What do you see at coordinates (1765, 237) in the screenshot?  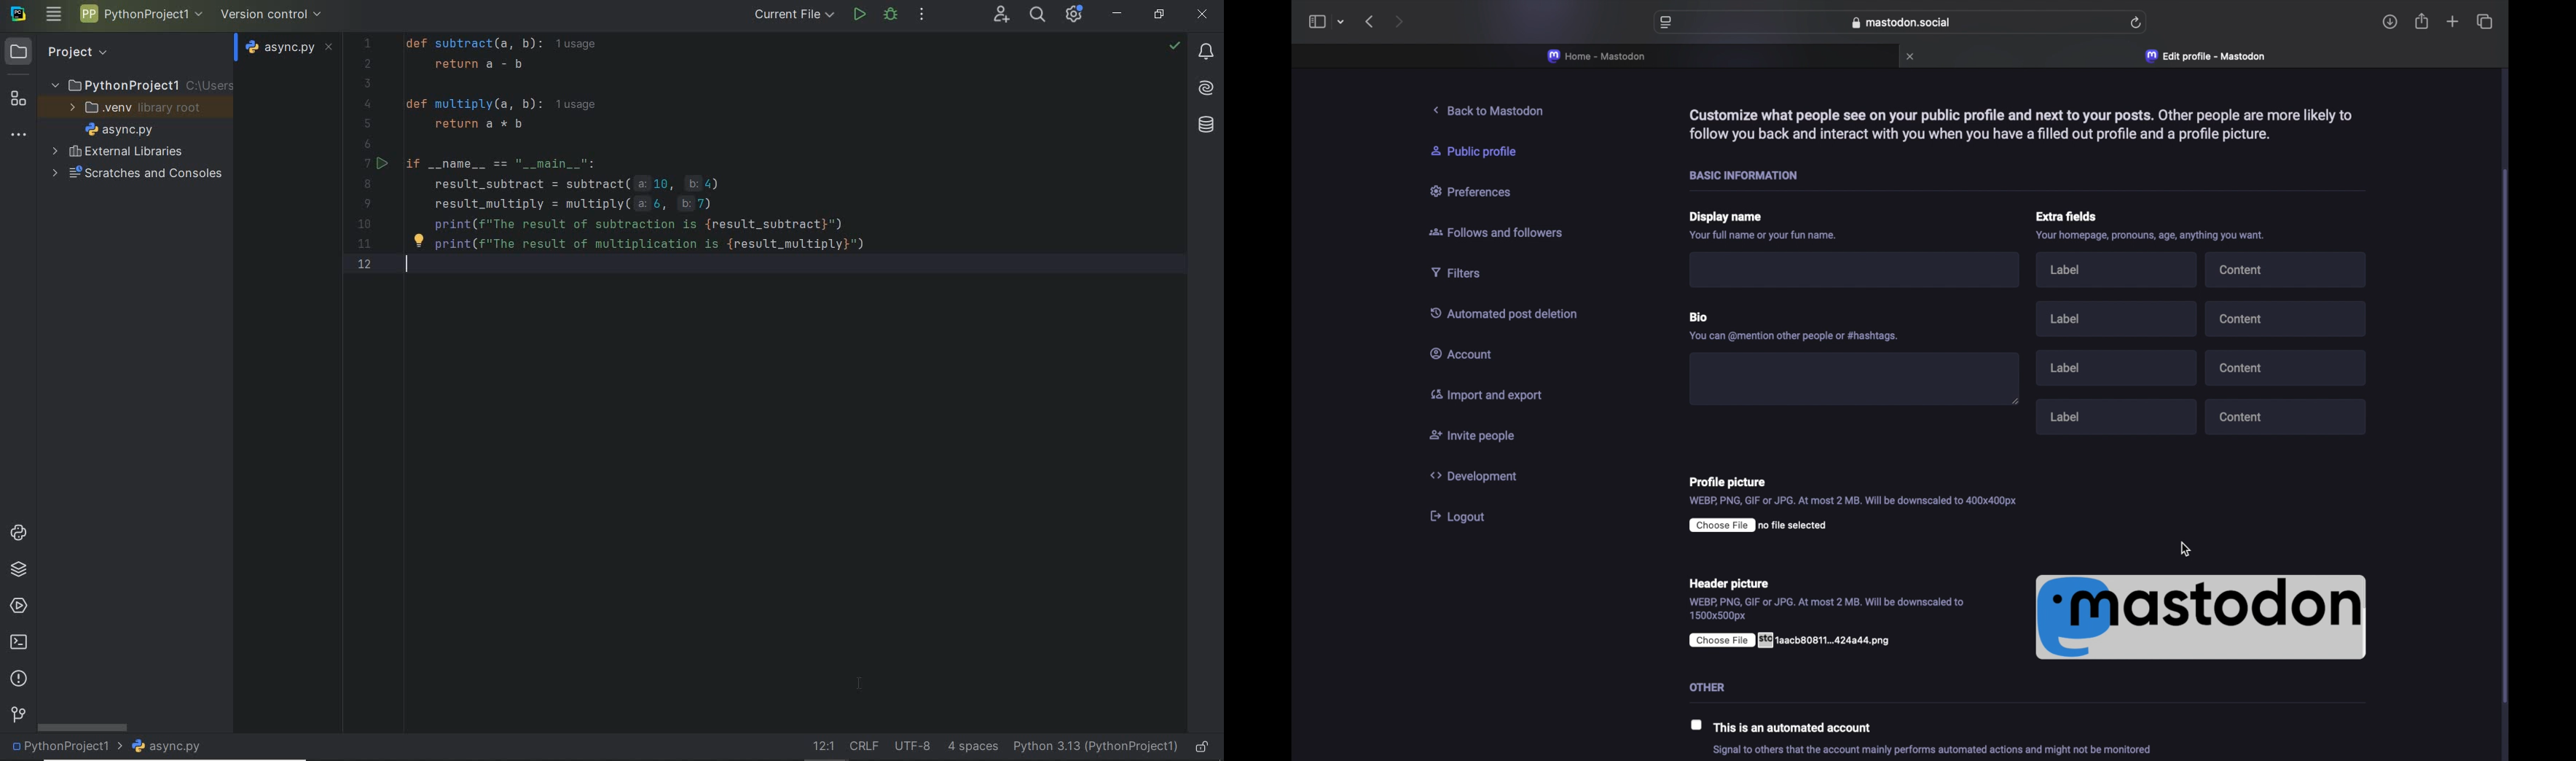 I see `info` at bounding box center [1765, 237].